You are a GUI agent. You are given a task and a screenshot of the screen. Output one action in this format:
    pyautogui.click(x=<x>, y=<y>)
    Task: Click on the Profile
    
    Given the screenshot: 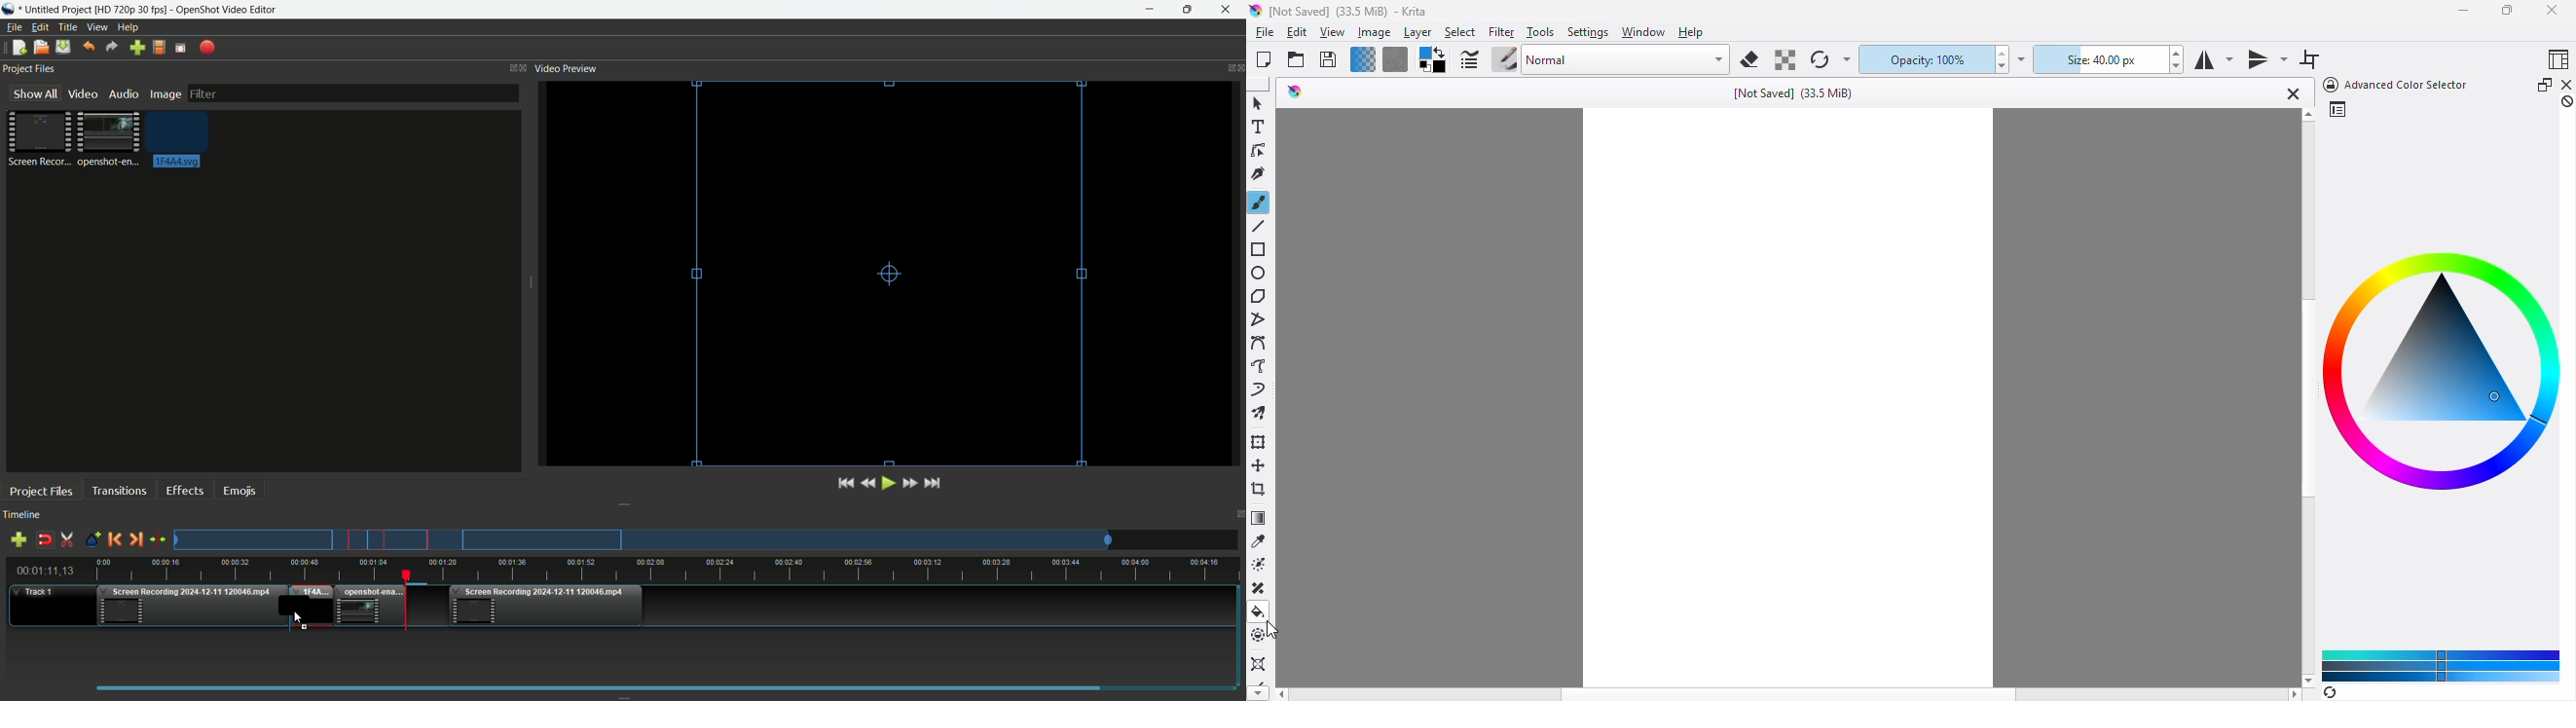 What is the action you would take?
    pyautogui.click(x=158, y=49)
    